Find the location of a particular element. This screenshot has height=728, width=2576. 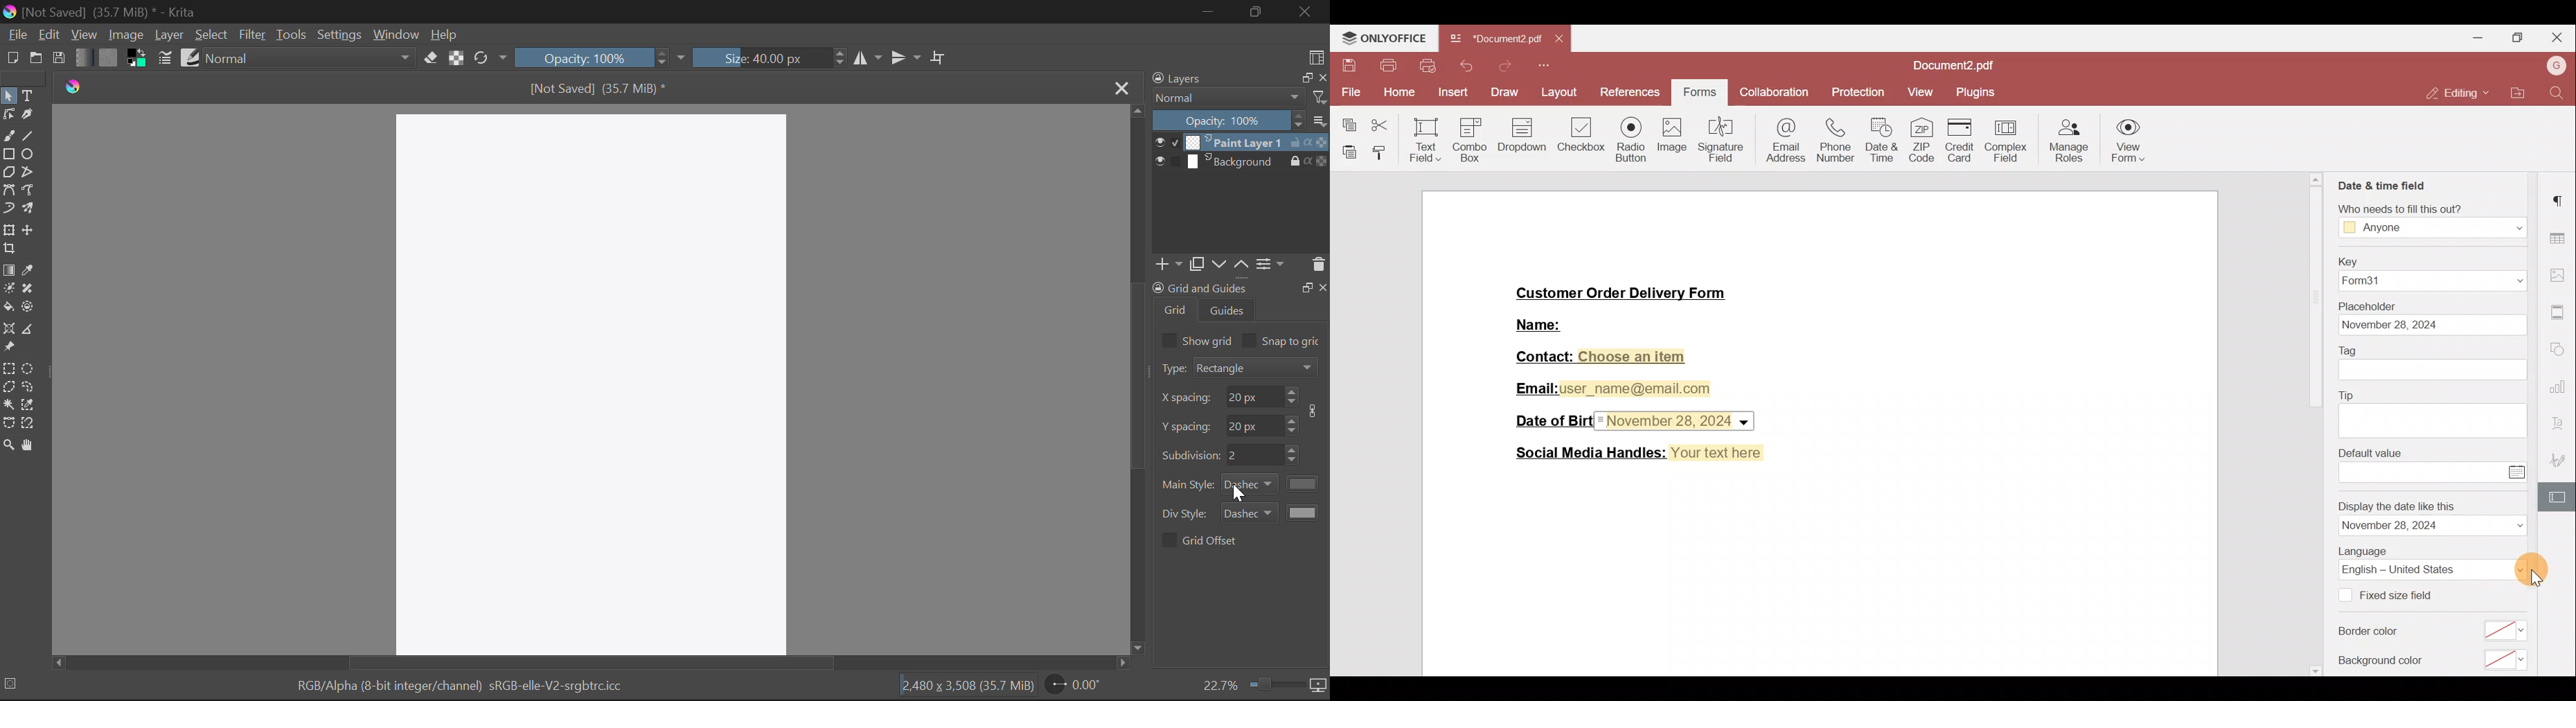

Minimize is located at coordinates (1261, 12).